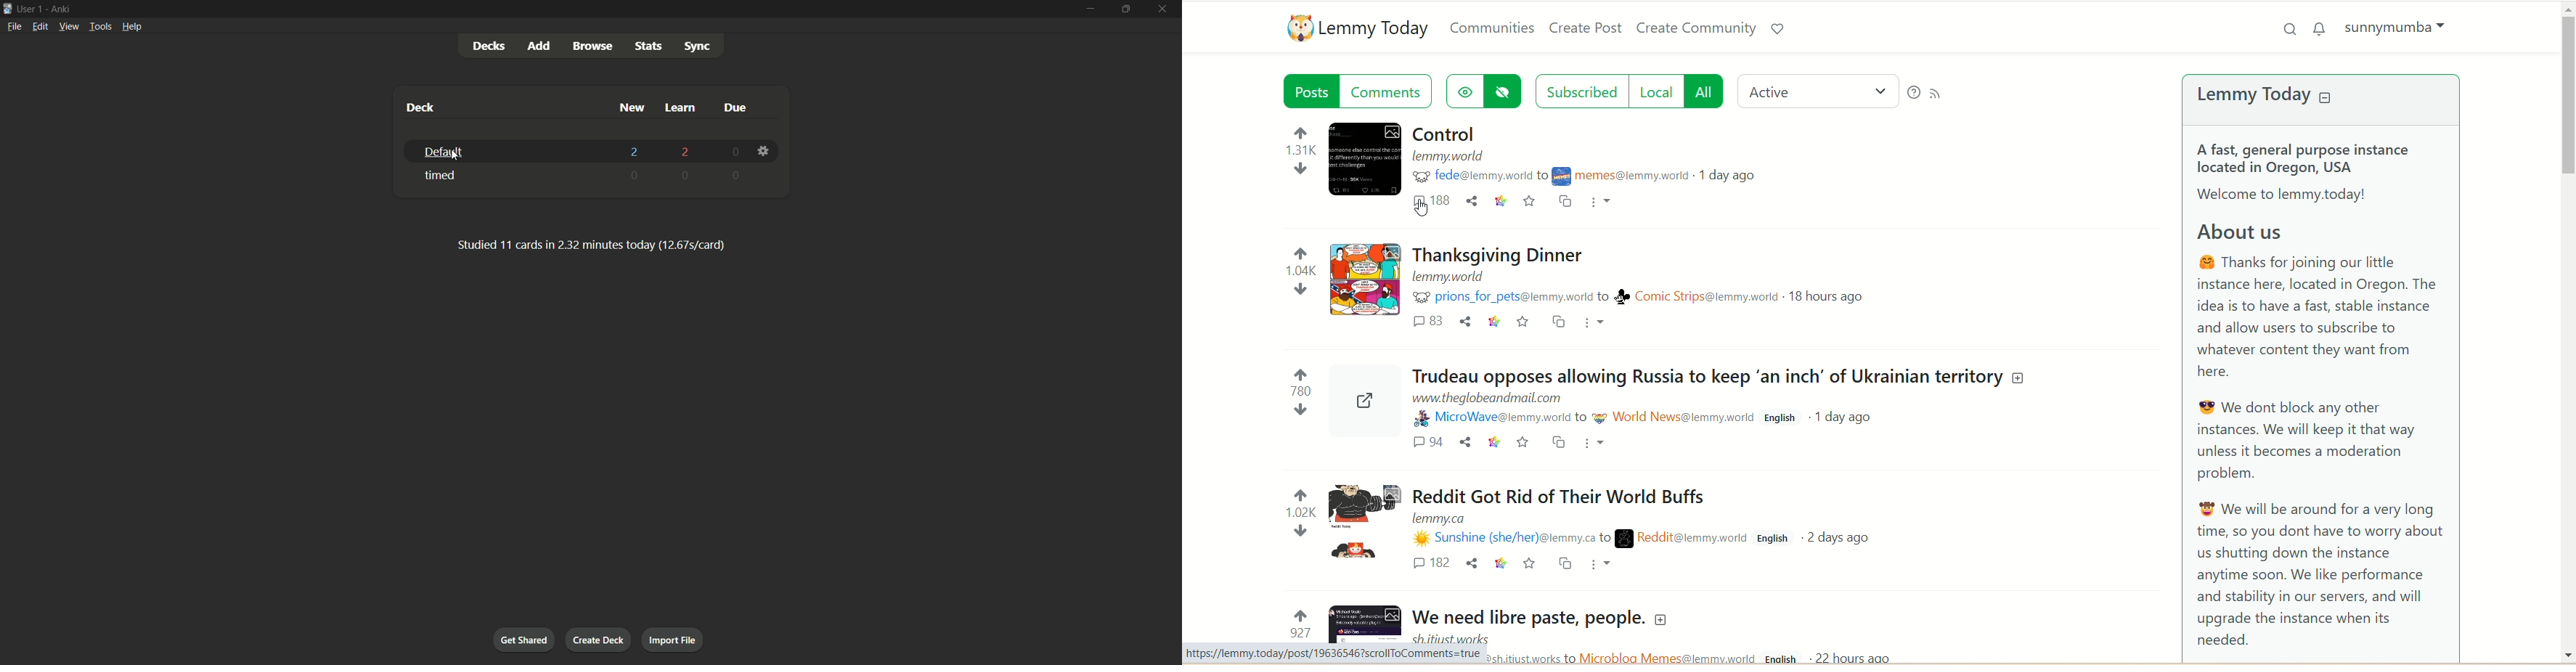 The image size is (2576, 672). What do you see at coordinates (1289, 623) in the screenshot?
I see `votes up and down` at bounding box center [1289, 623].